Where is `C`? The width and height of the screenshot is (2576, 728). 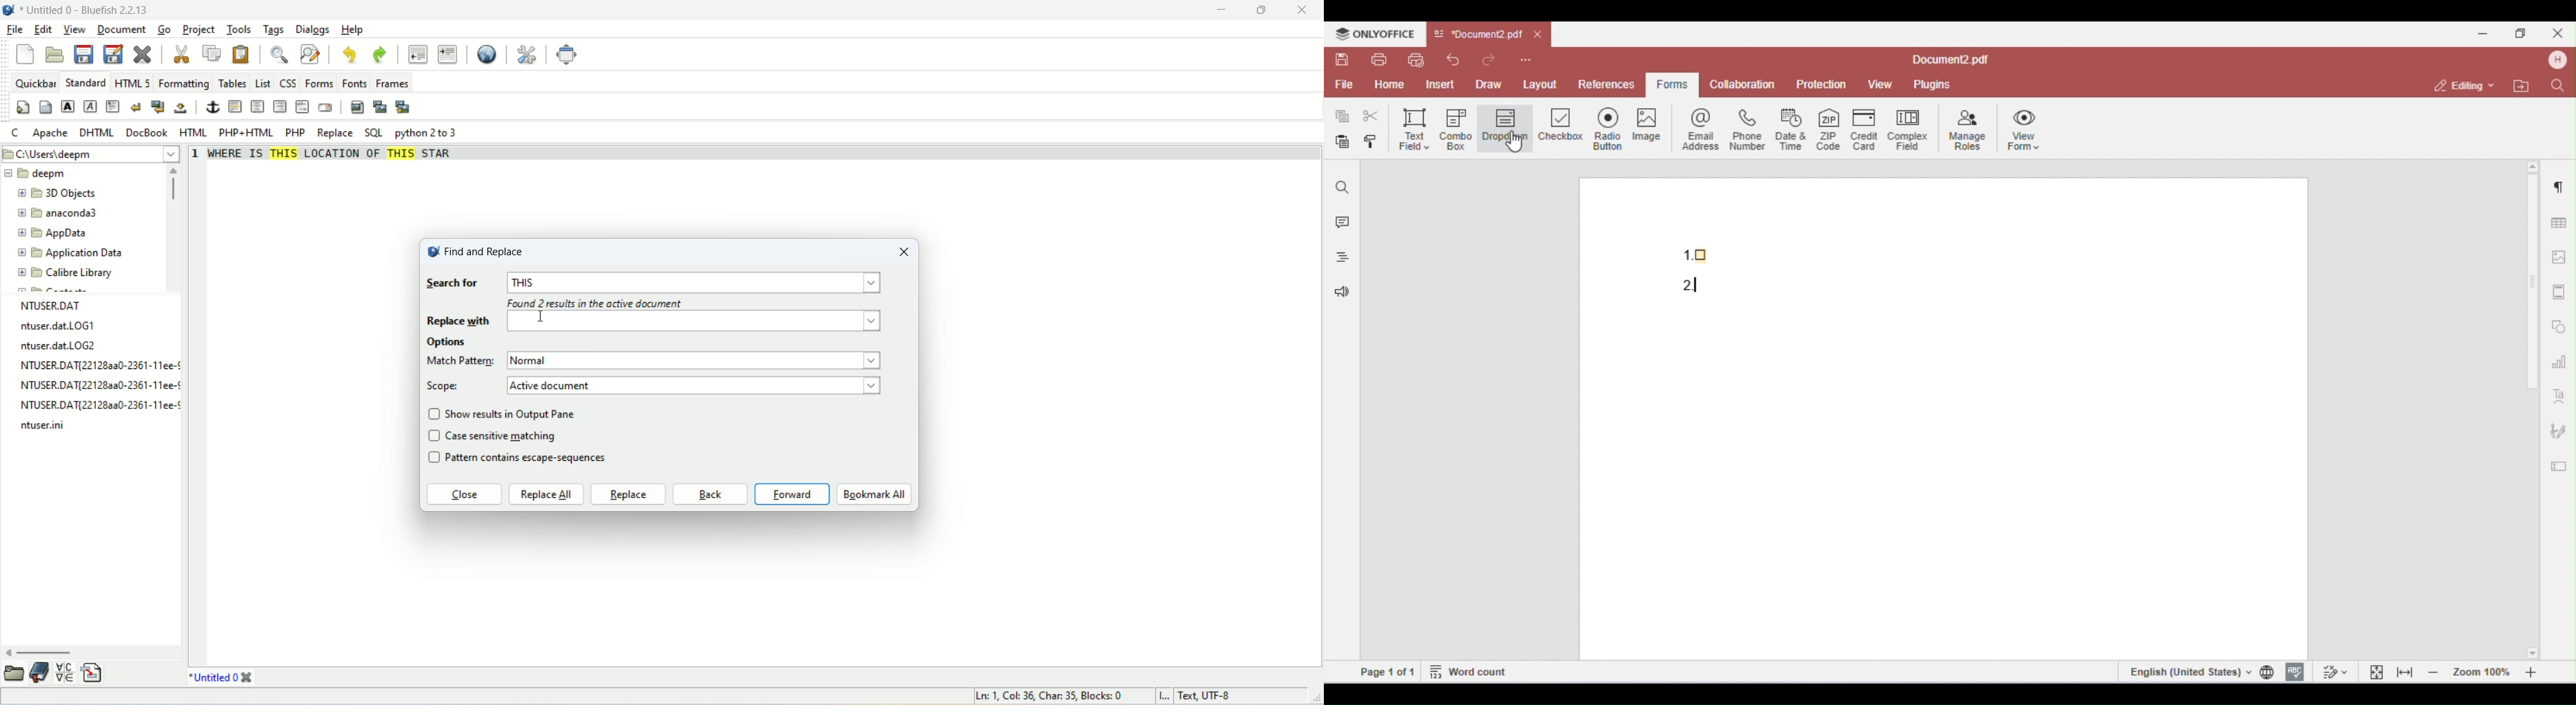 C is located at coordinates (17, 135).